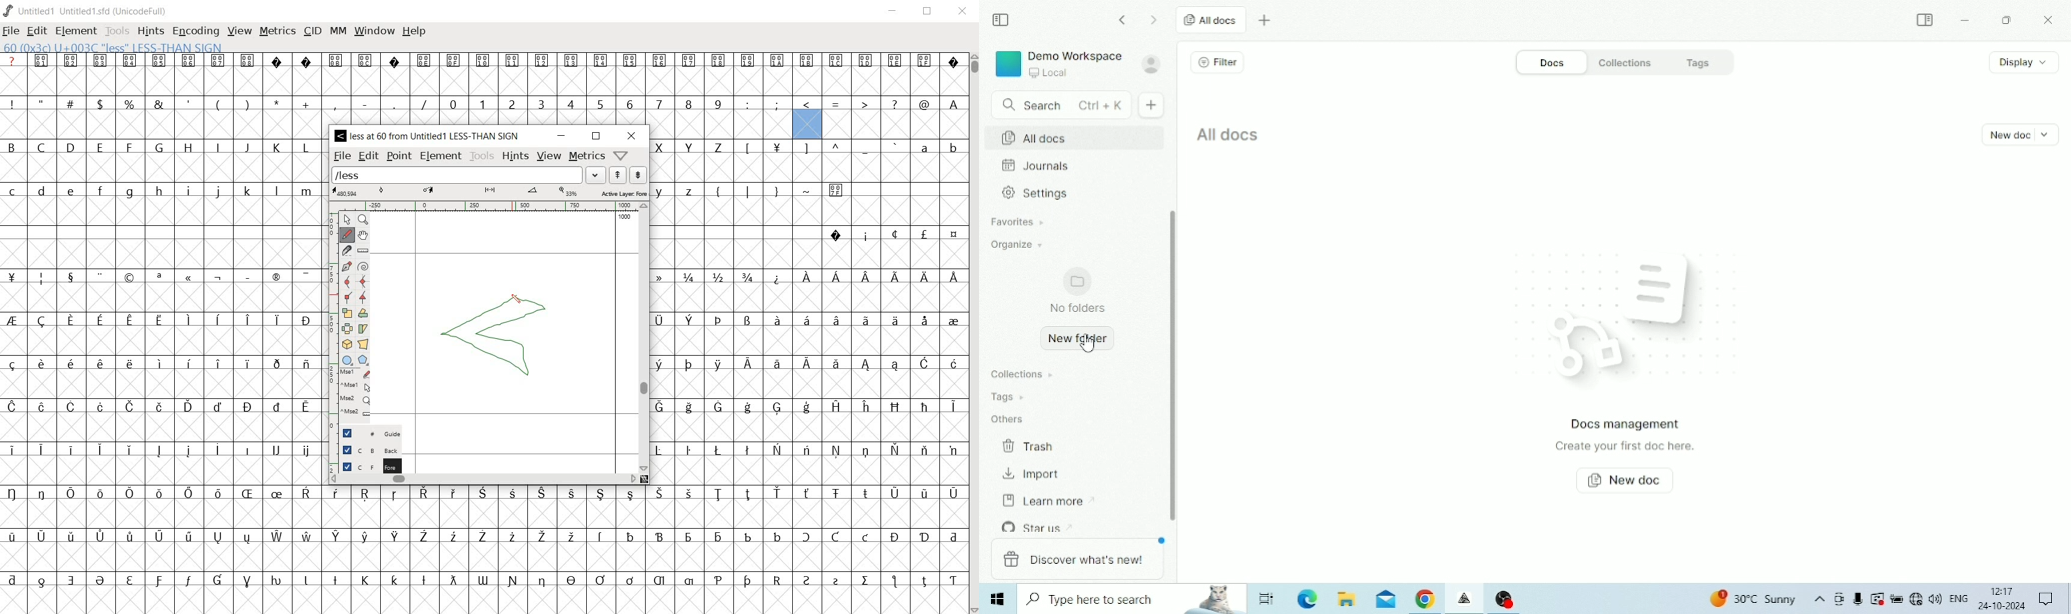 This screenshot has width=2072, height=616. What do you see at coordinates (161, 427) in the screenshot?
I see `empty cells` at bounding box center [161, 427].